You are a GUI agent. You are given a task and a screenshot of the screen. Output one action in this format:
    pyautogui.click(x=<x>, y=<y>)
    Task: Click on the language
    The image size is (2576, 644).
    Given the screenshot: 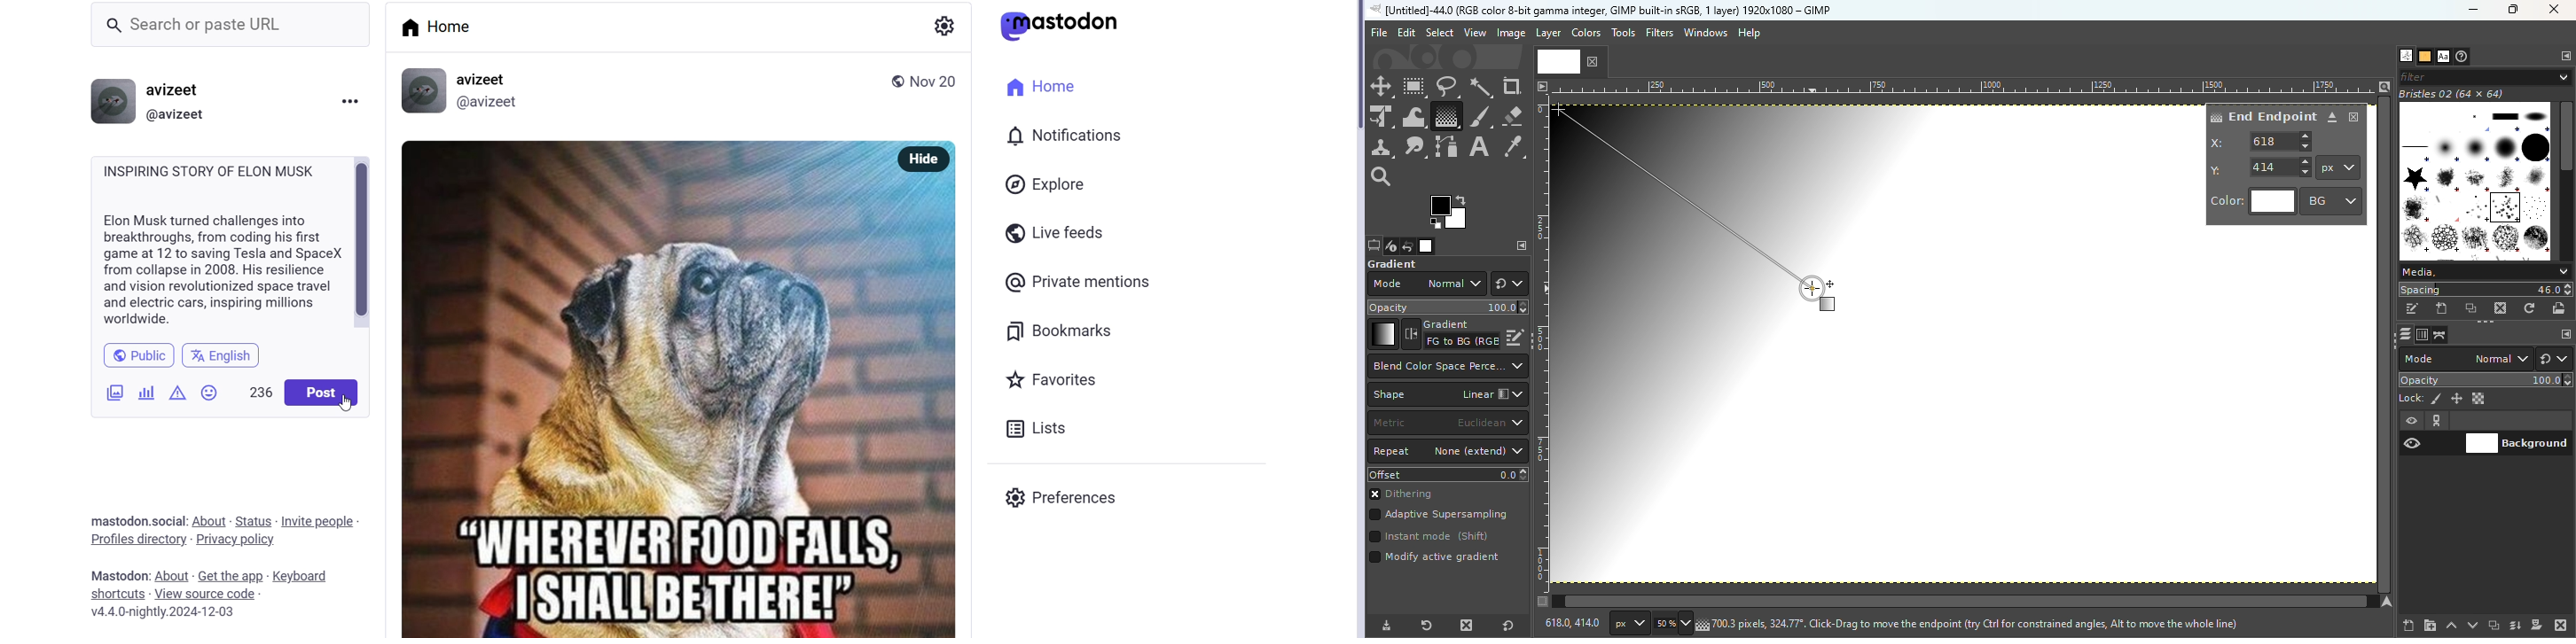 What is the action you would take?
    pyautogui.click(x=223, y=356)
    